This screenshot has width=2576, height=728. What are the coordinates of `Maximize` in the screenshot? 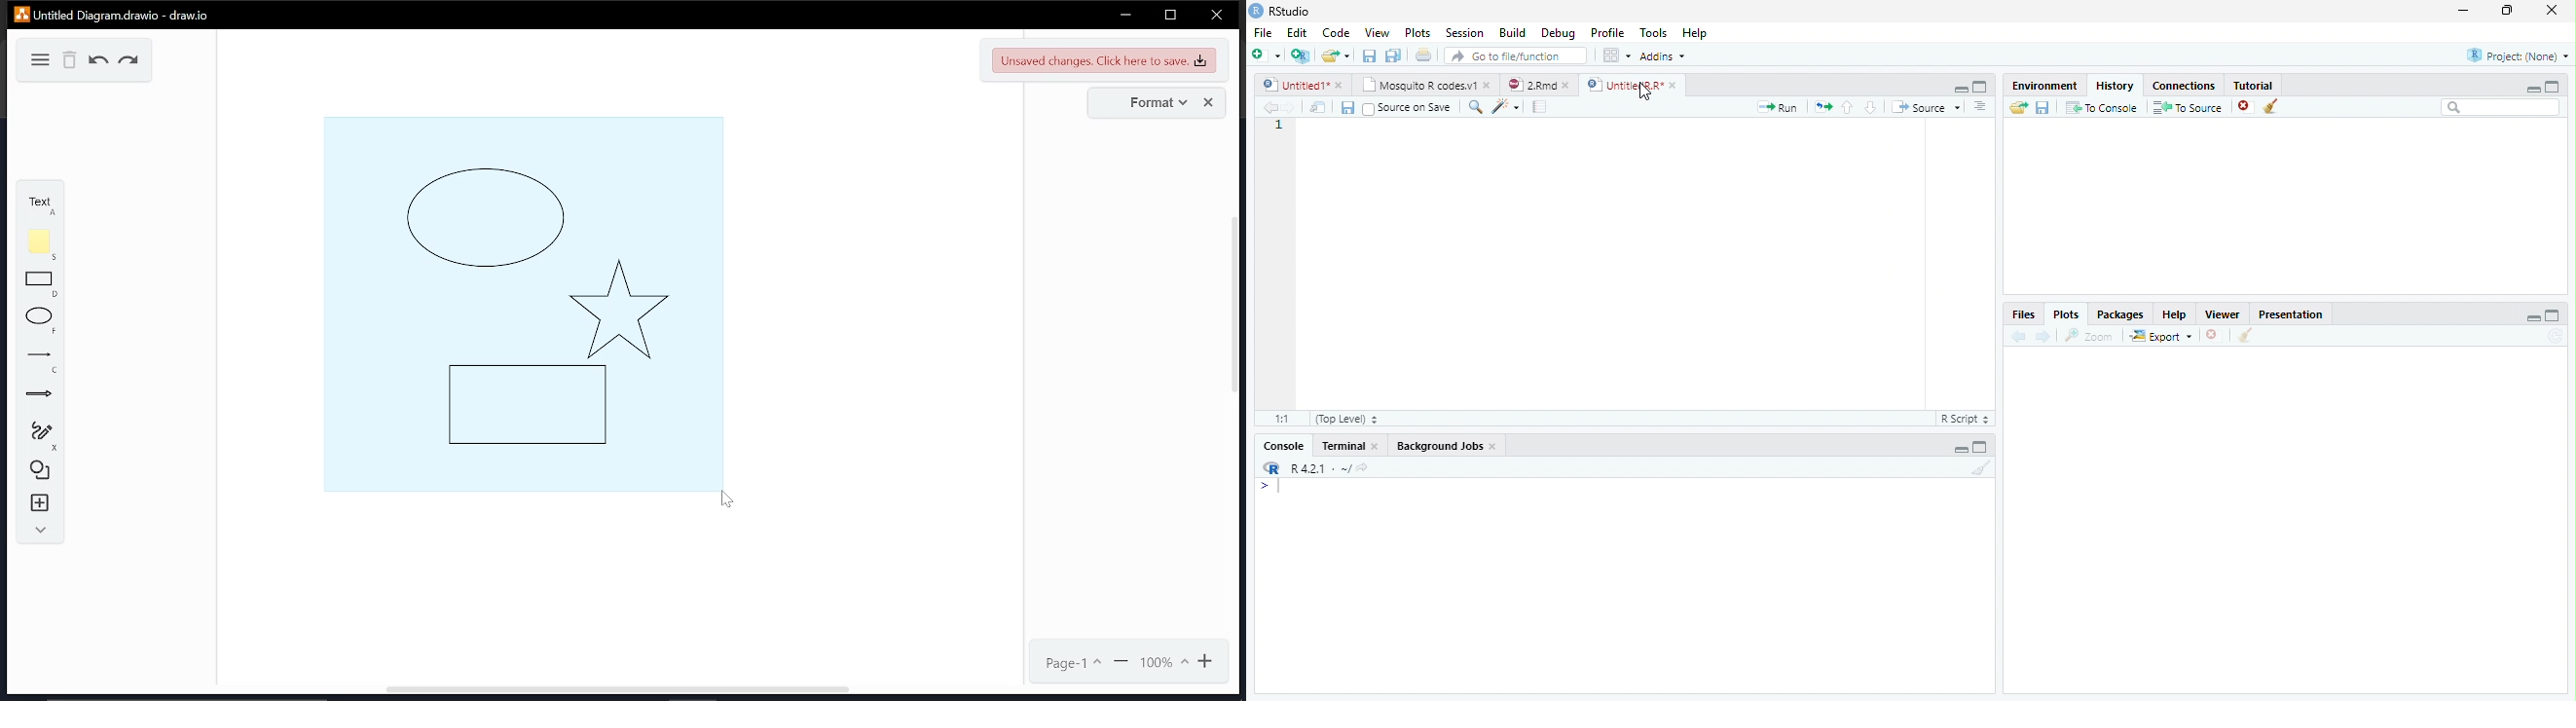 It's located at (2553, 87).